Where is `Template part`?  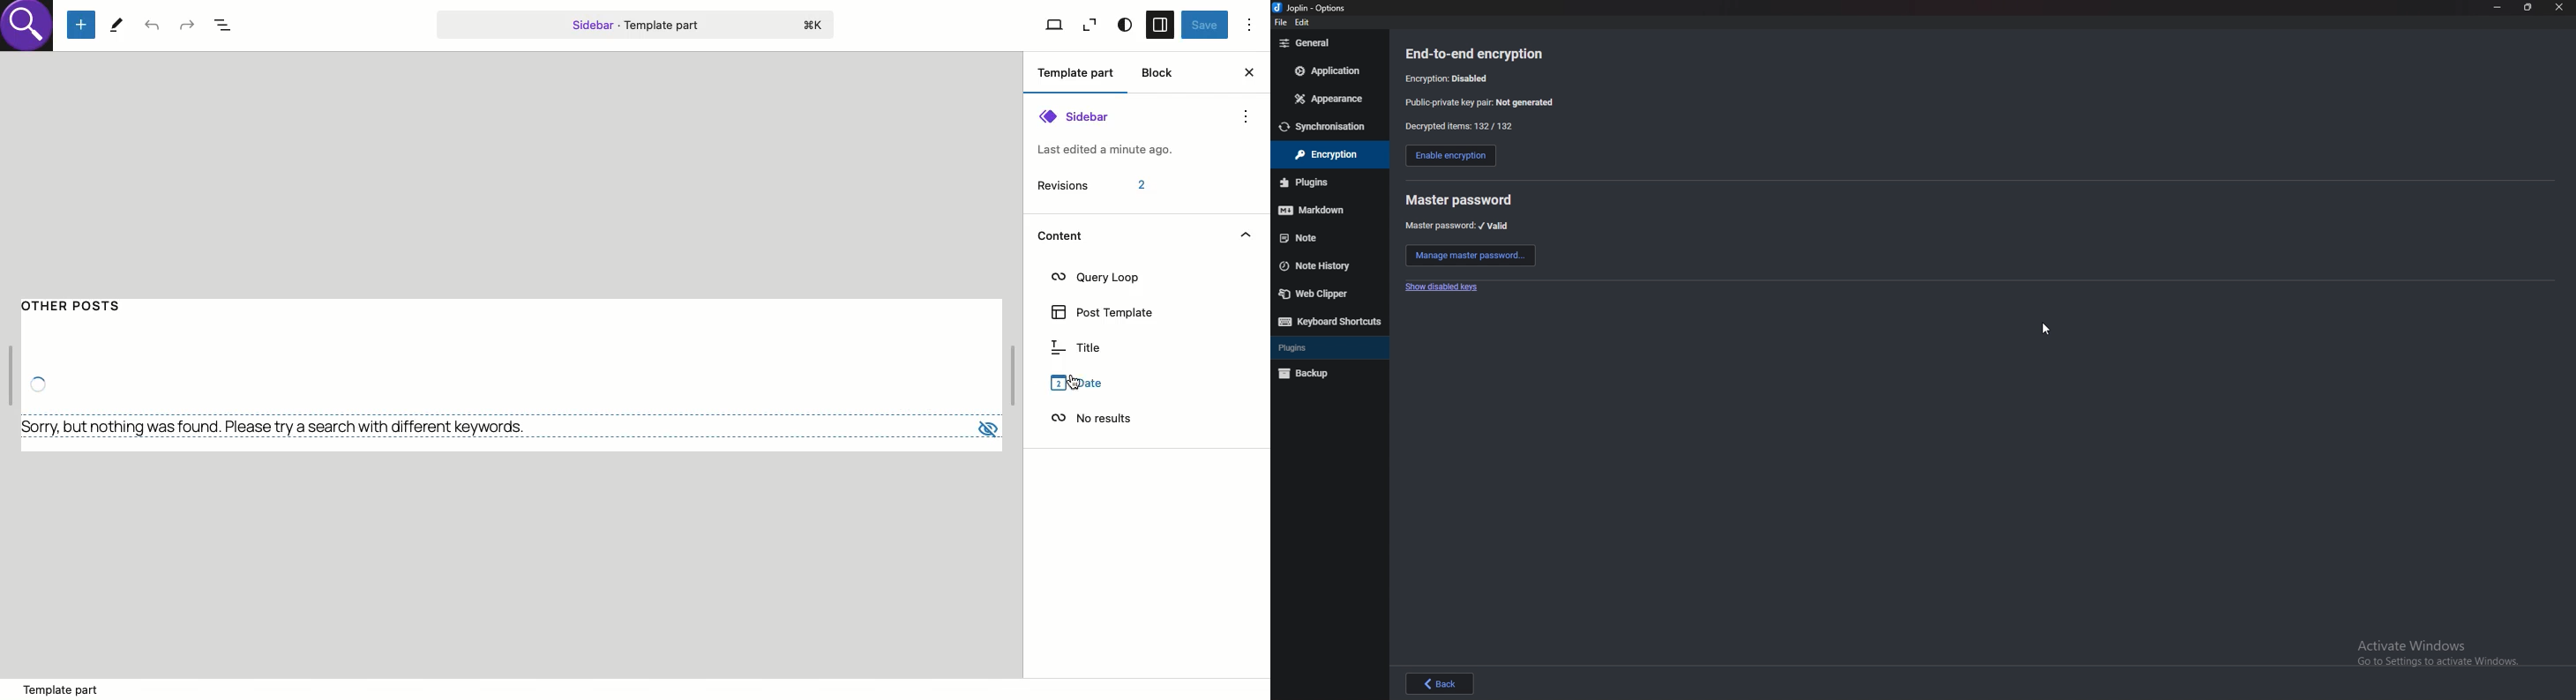 Template part is located at coordinates (1080, 75).